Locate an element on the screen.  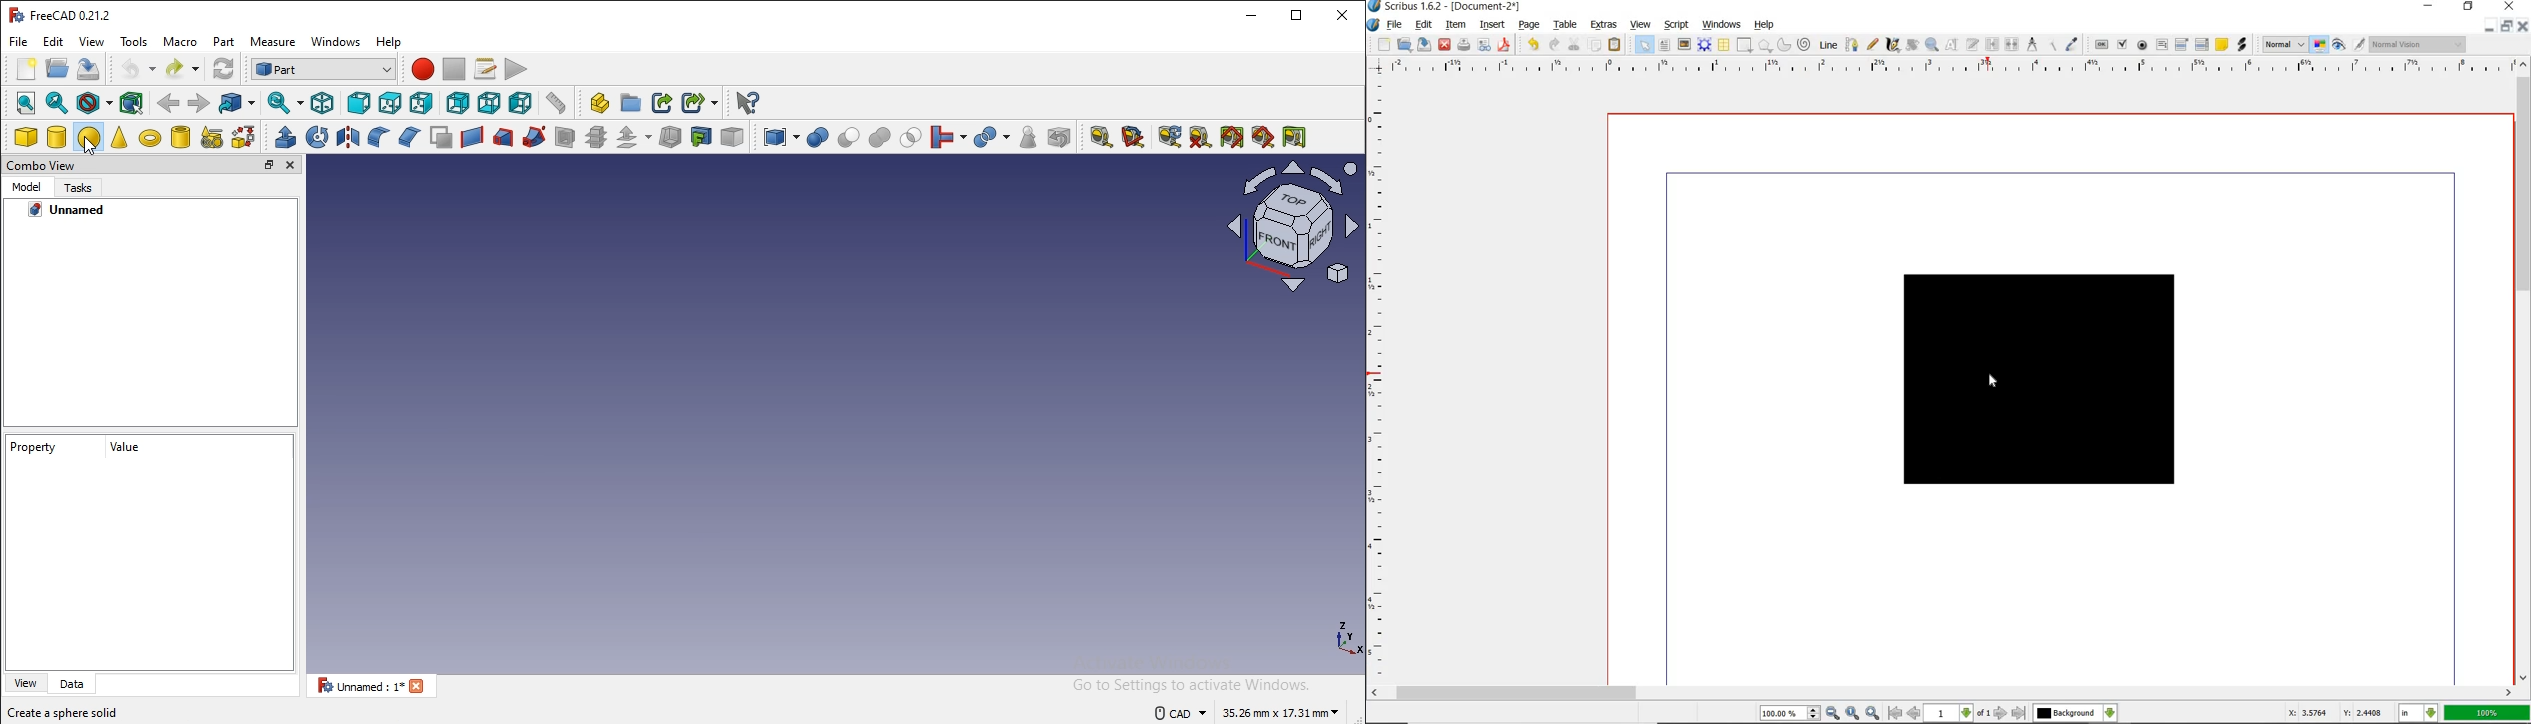
pdf list box is located at coordinates (2202, 43).